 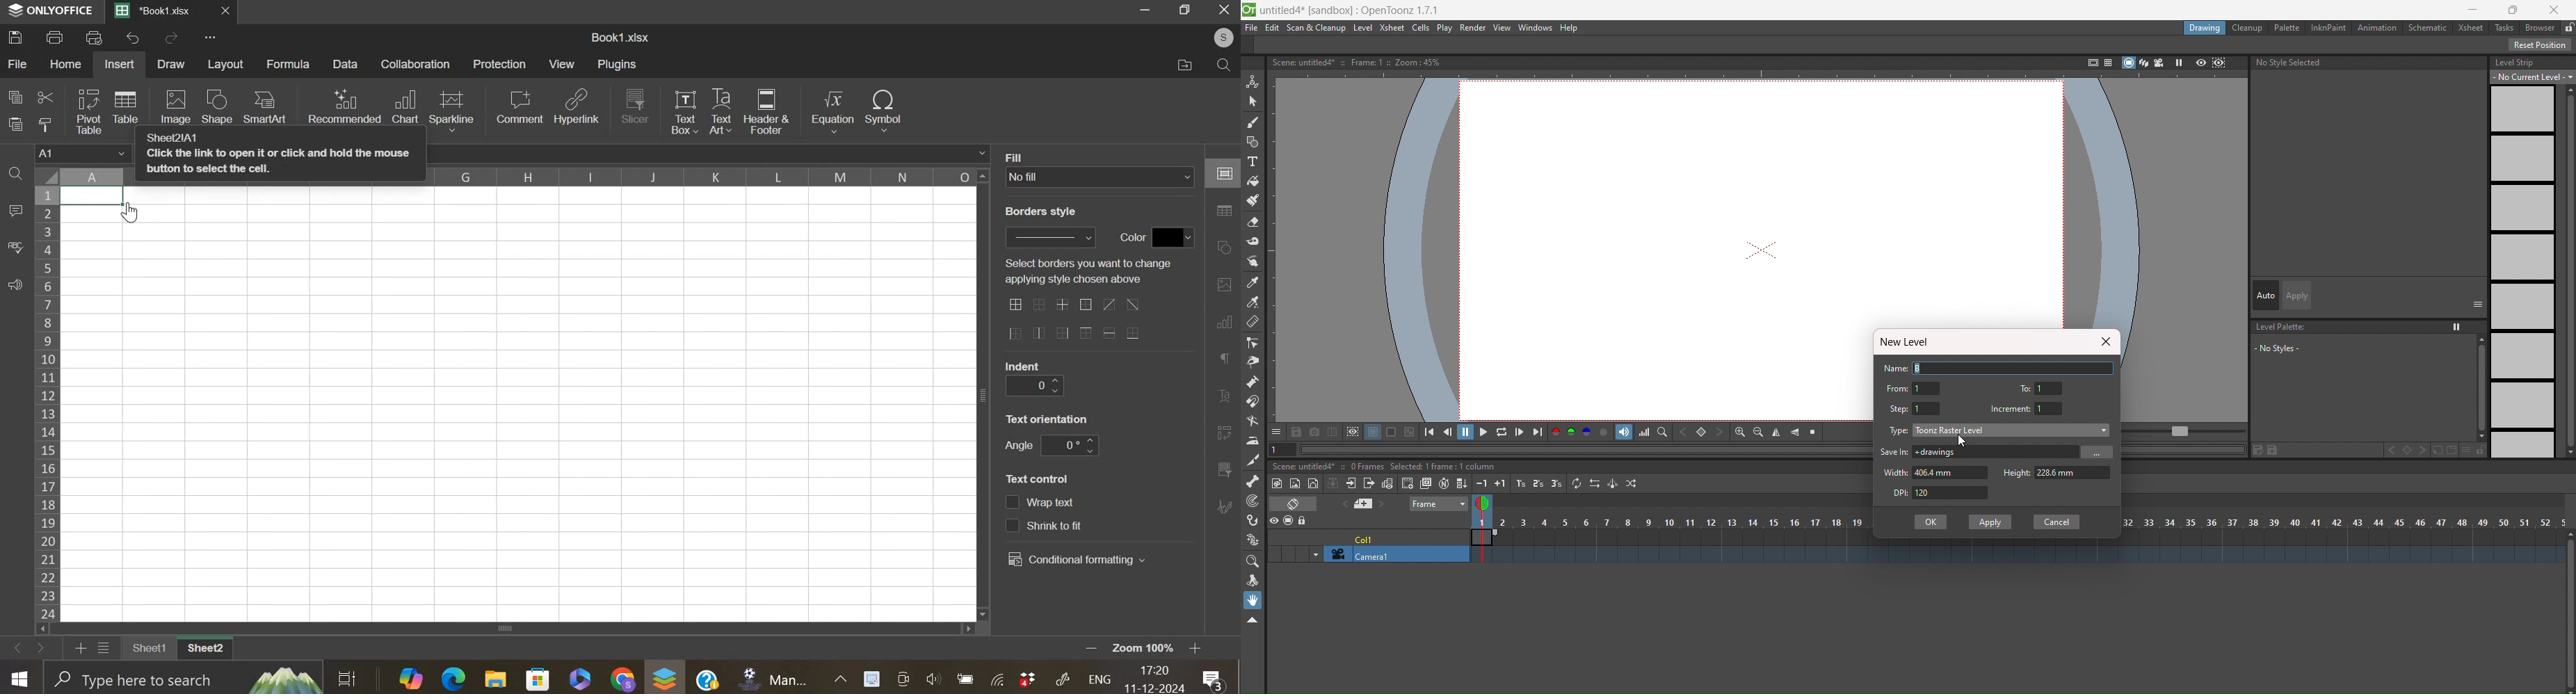 What do you see at coordinates (2010, 409) in the screenshot?
I see `increment` at bounding box center [2010, 409].